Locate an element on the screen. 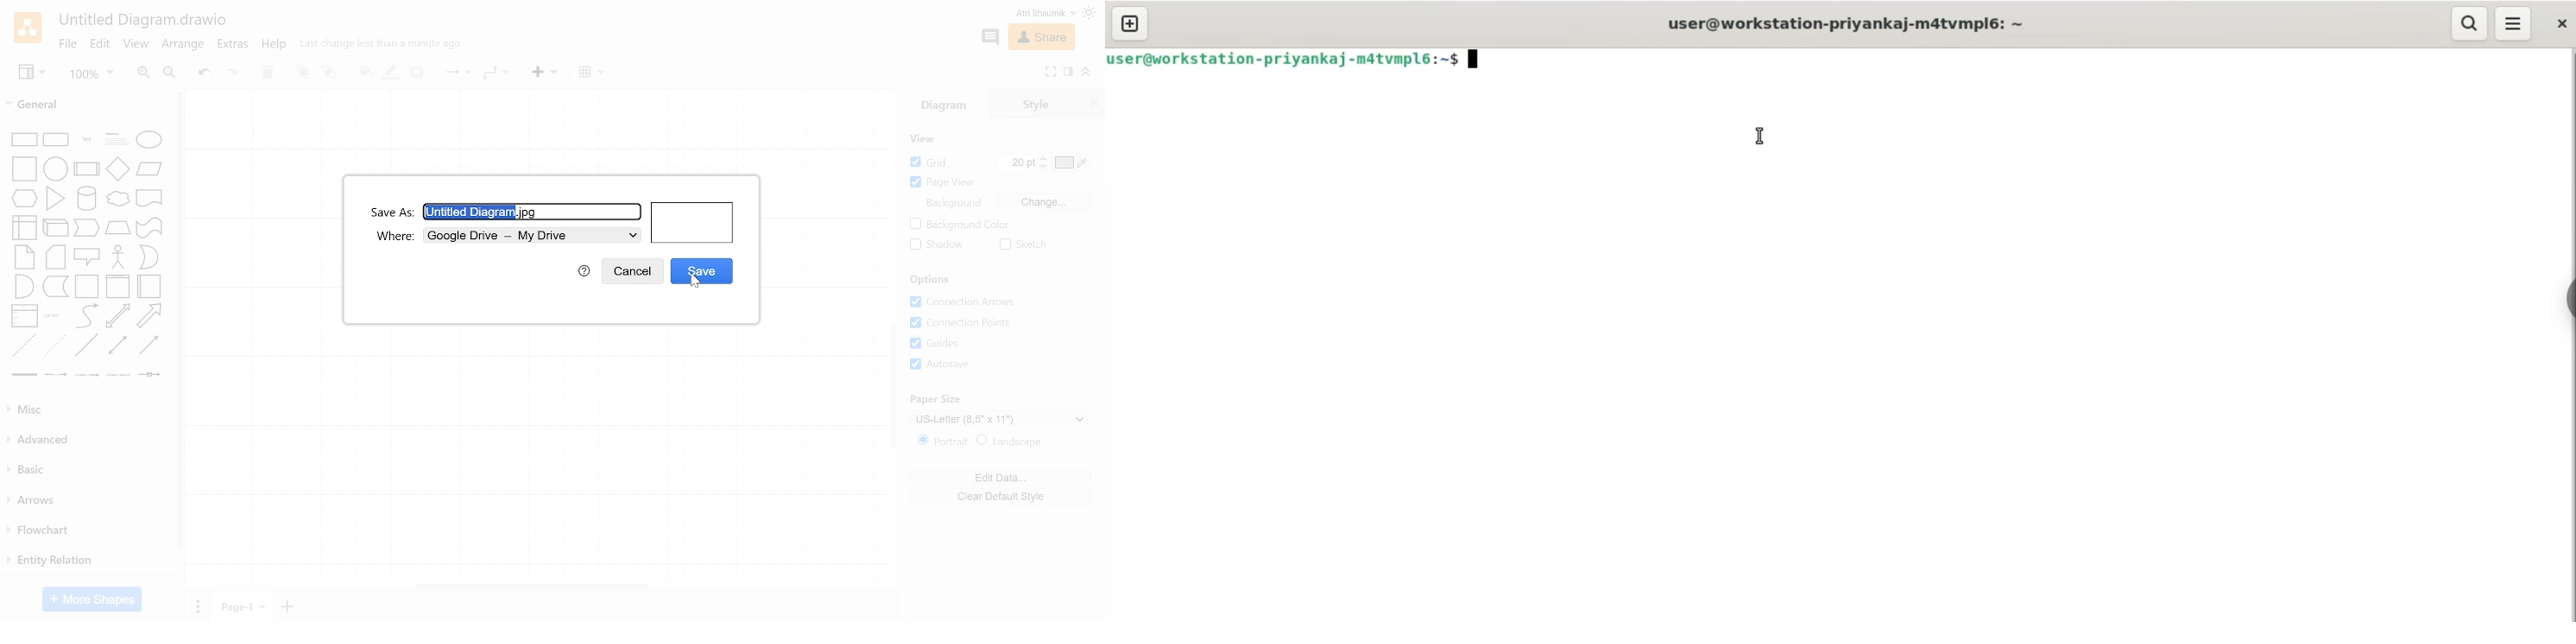 The height and width of the screenshot is (644, 2576). Location is located at coordinates (532, 236).